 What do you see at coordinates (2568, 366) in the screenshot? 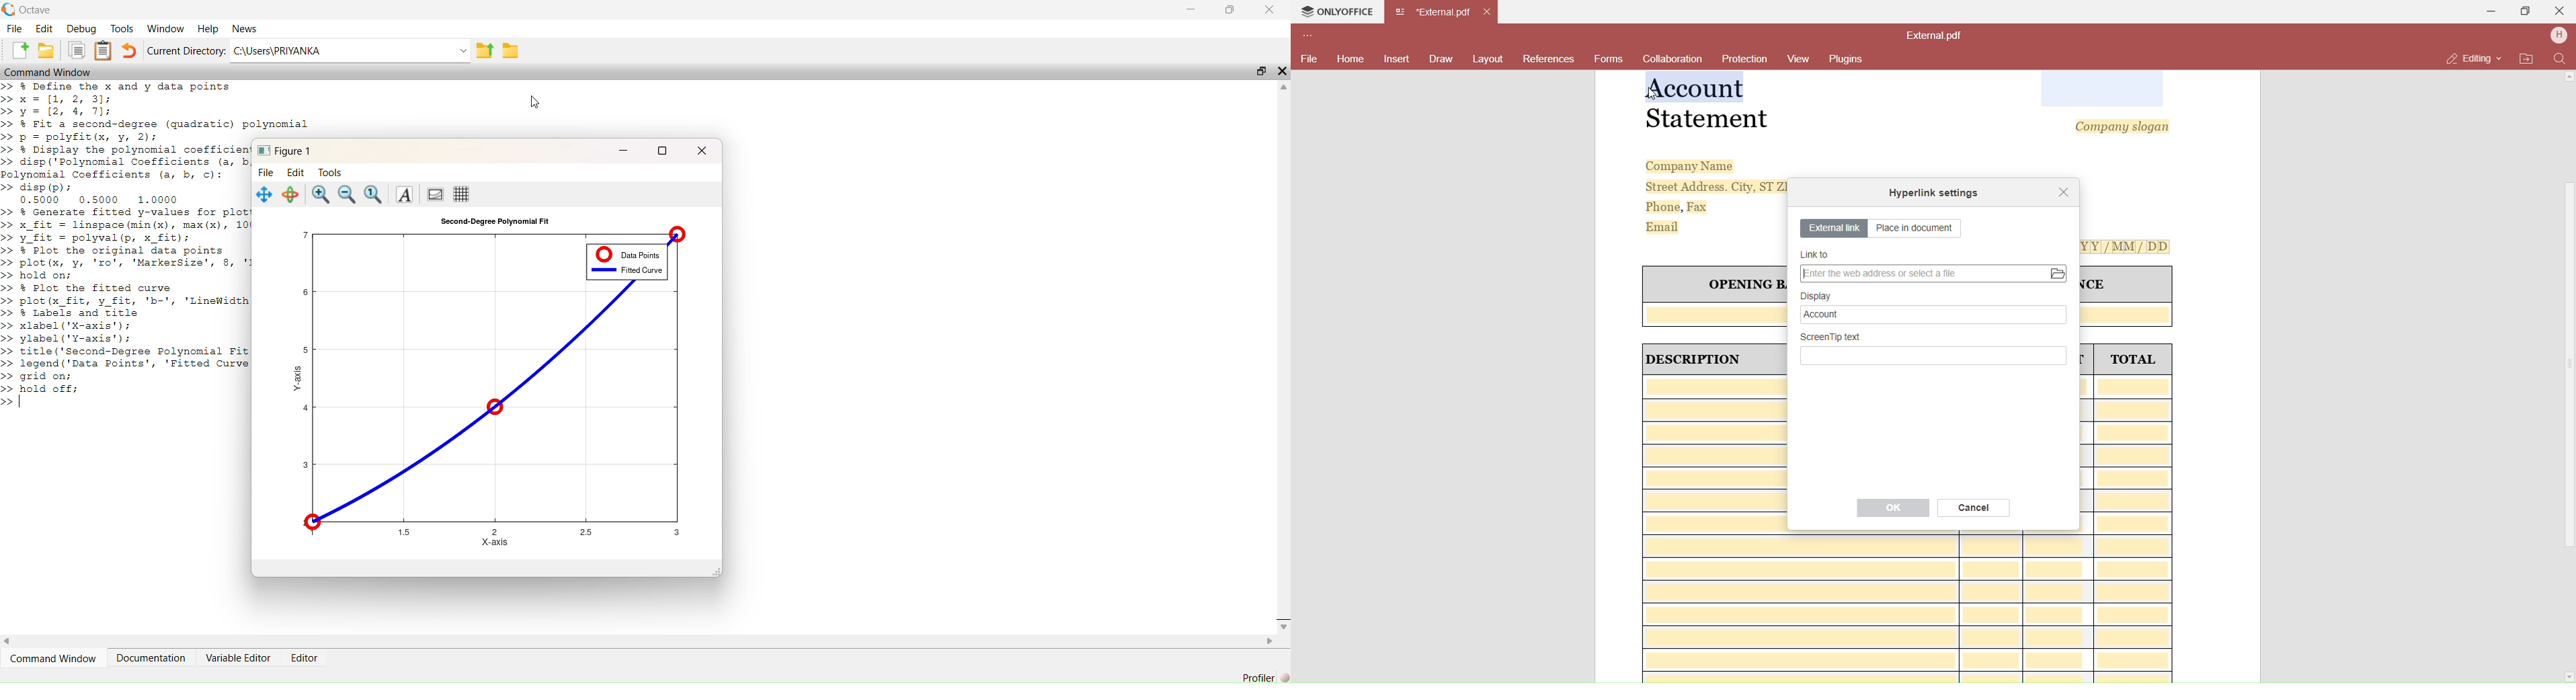
I see `Scroll Bar` at bounding box center [2568, 366].